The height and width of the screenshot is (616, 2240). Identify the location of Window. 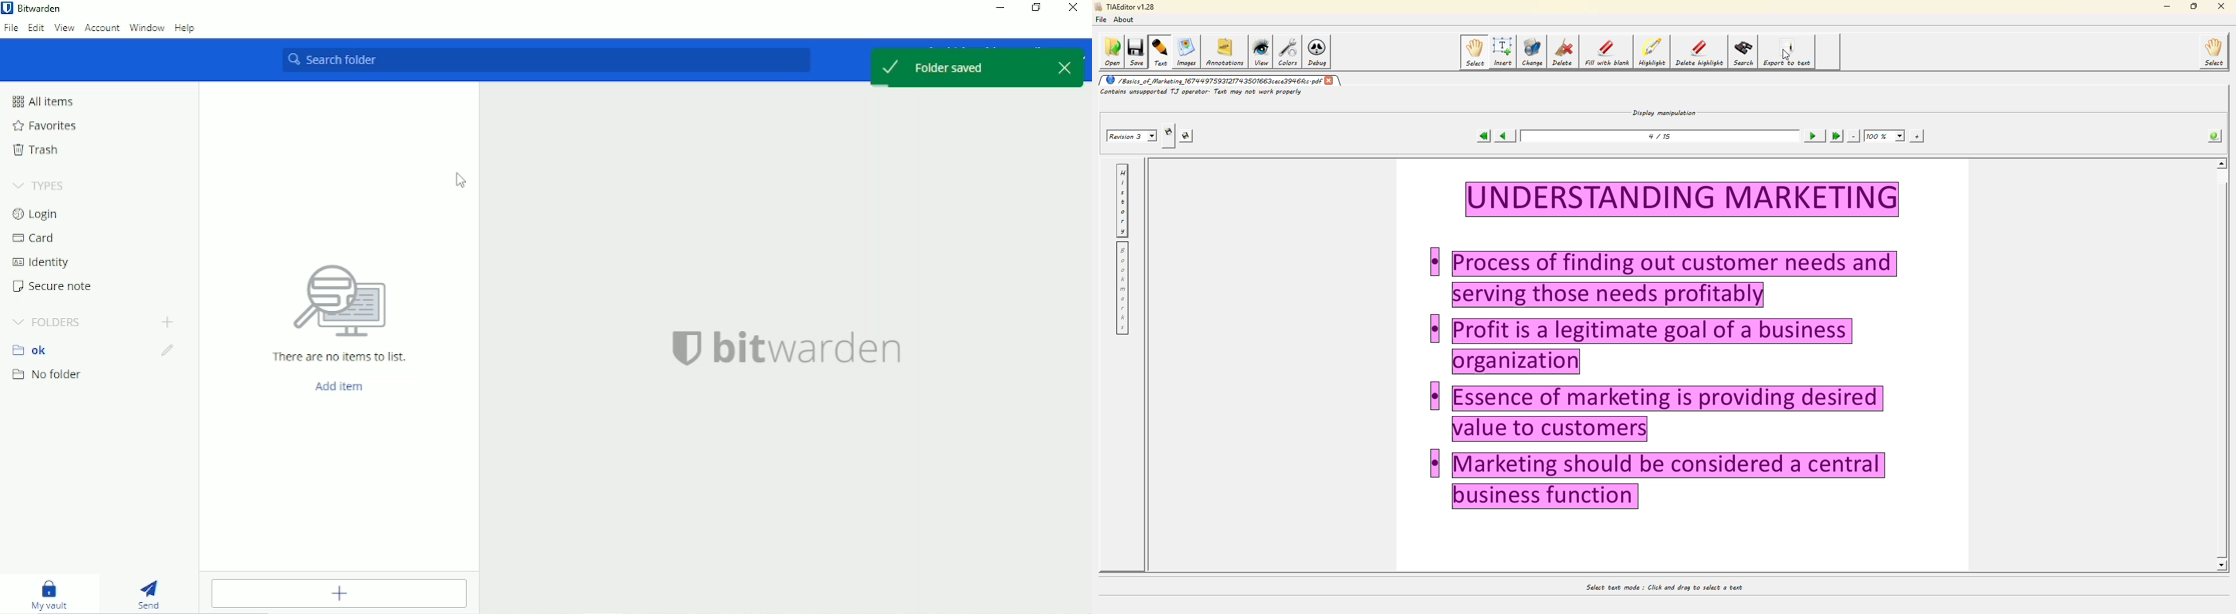
(147, 28).